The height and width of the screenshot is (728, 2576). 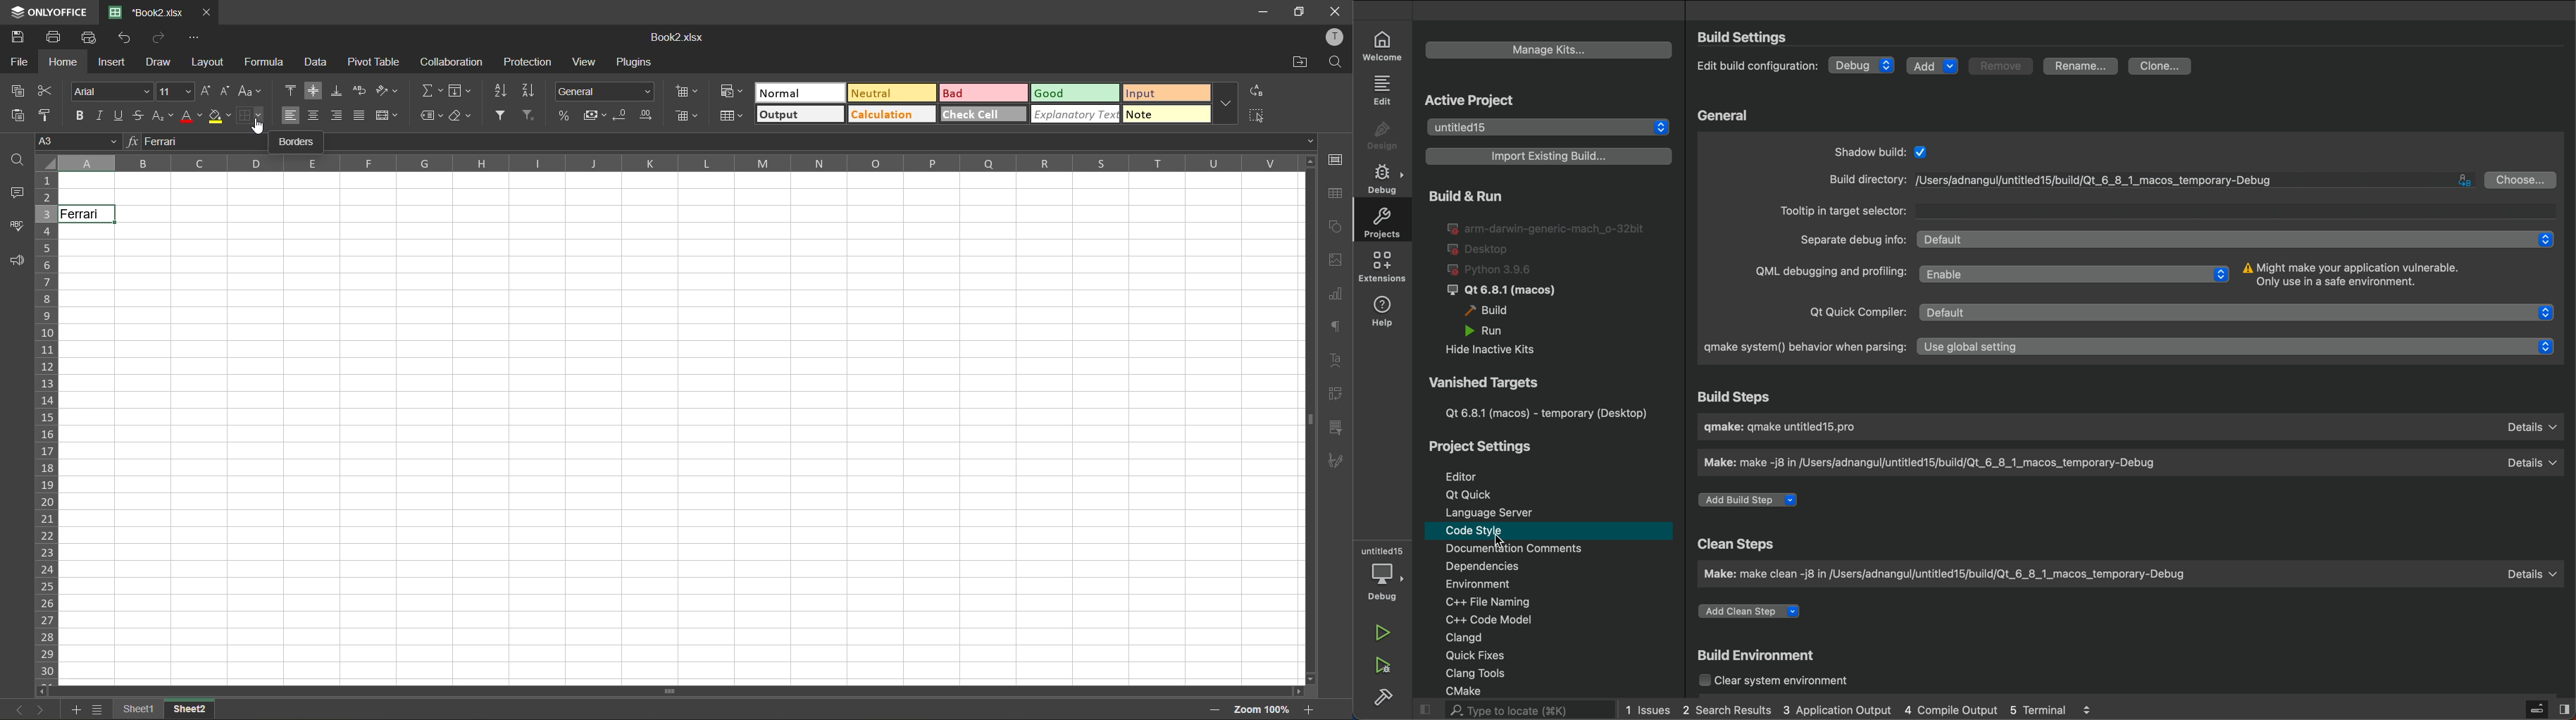 What do you see at coordinates (13, 192) in the screenshot?
I see `comments` at bounding box center [13, 192].